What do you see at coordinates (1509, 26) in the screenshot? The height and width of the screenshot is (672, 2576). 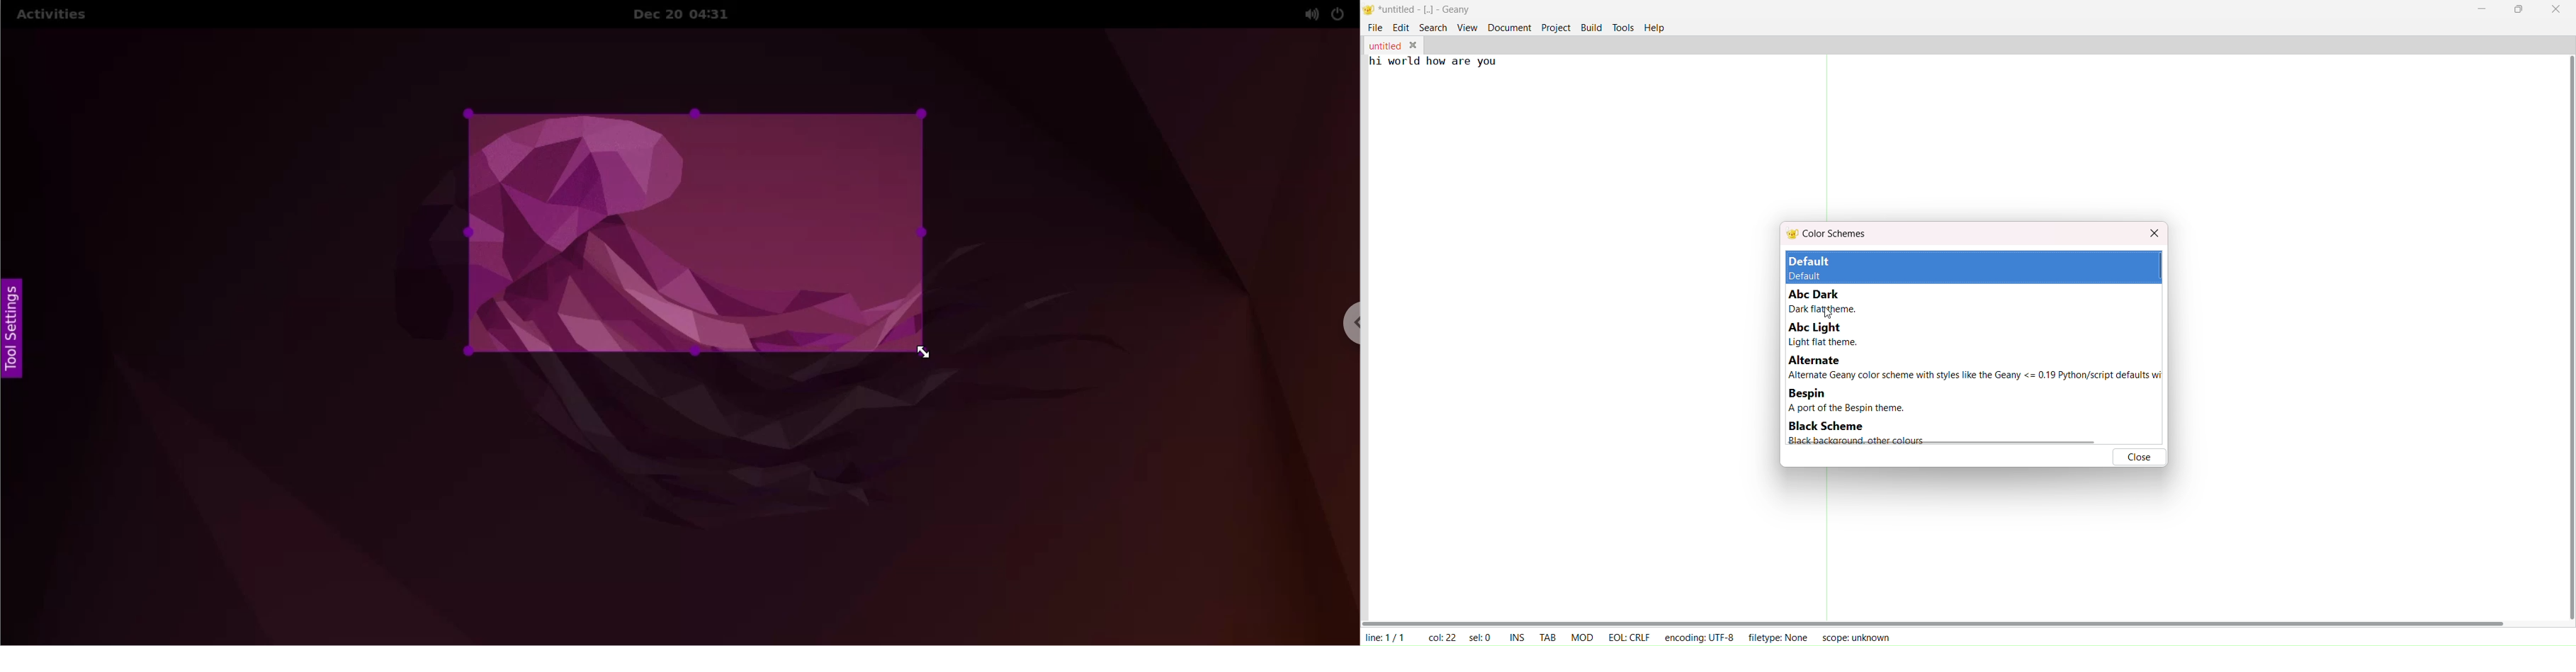 I see `document` at bounding box center [1509, 26].